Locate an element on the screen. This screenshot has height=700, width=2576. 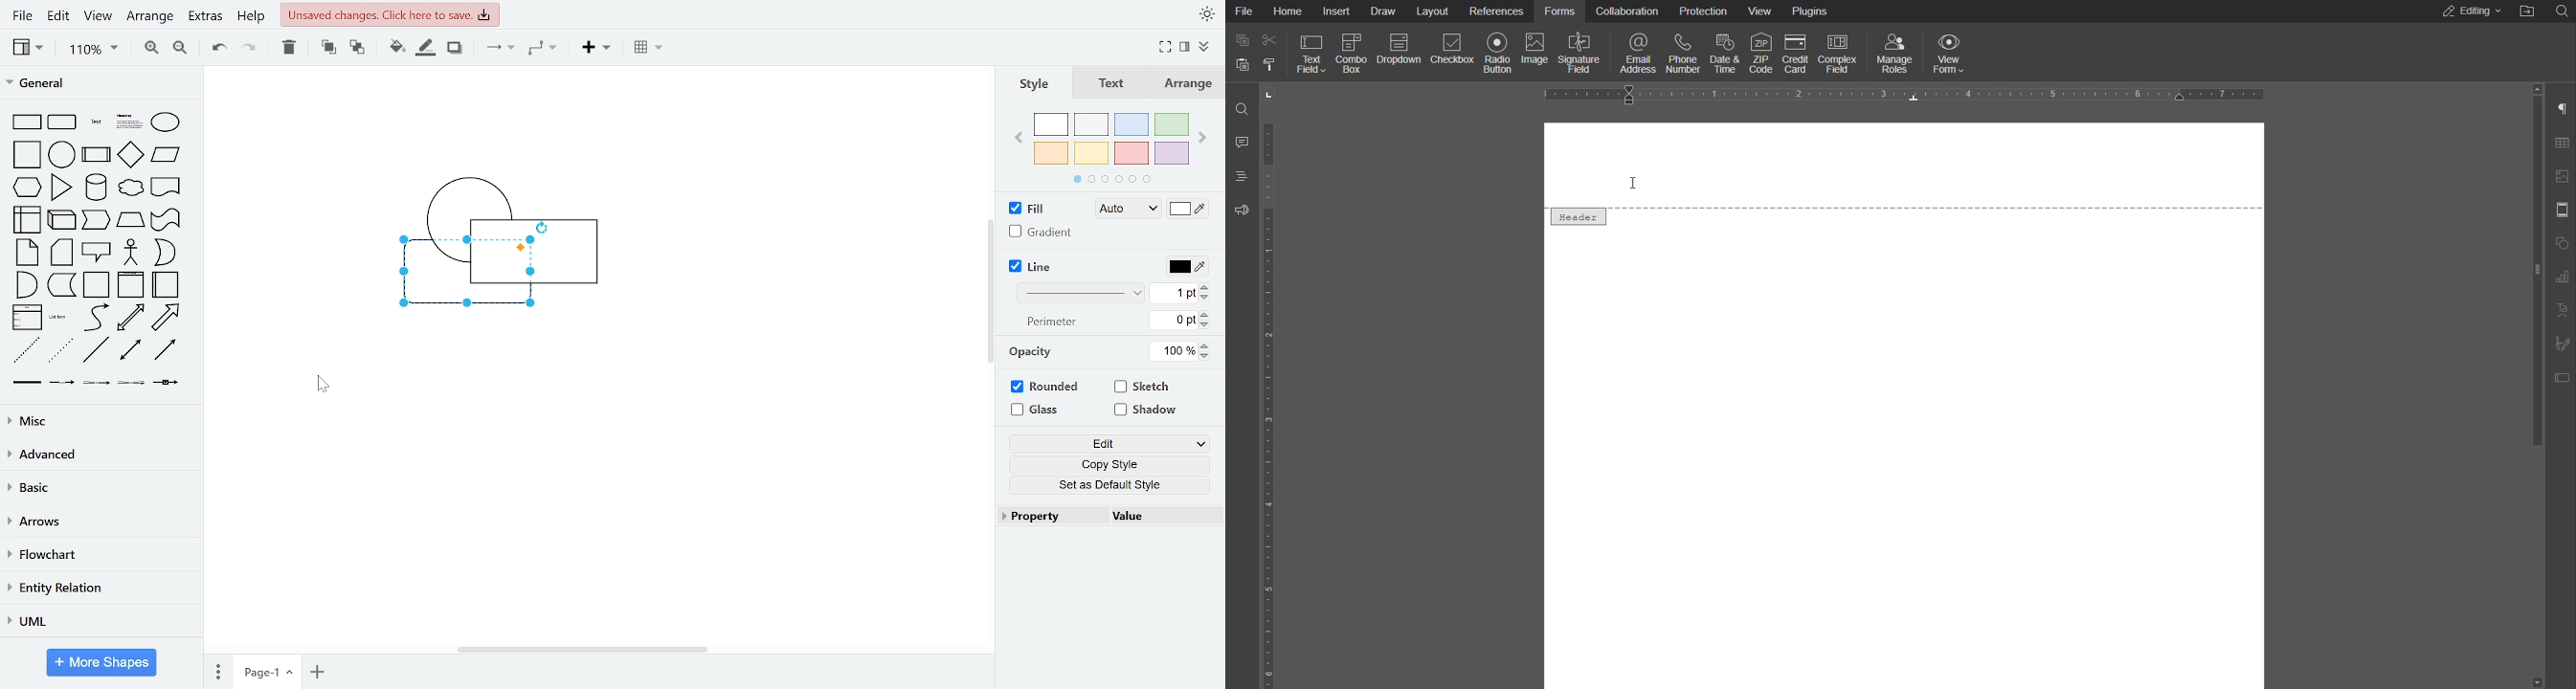
increase opacity is located at coordinates (1205, 345).